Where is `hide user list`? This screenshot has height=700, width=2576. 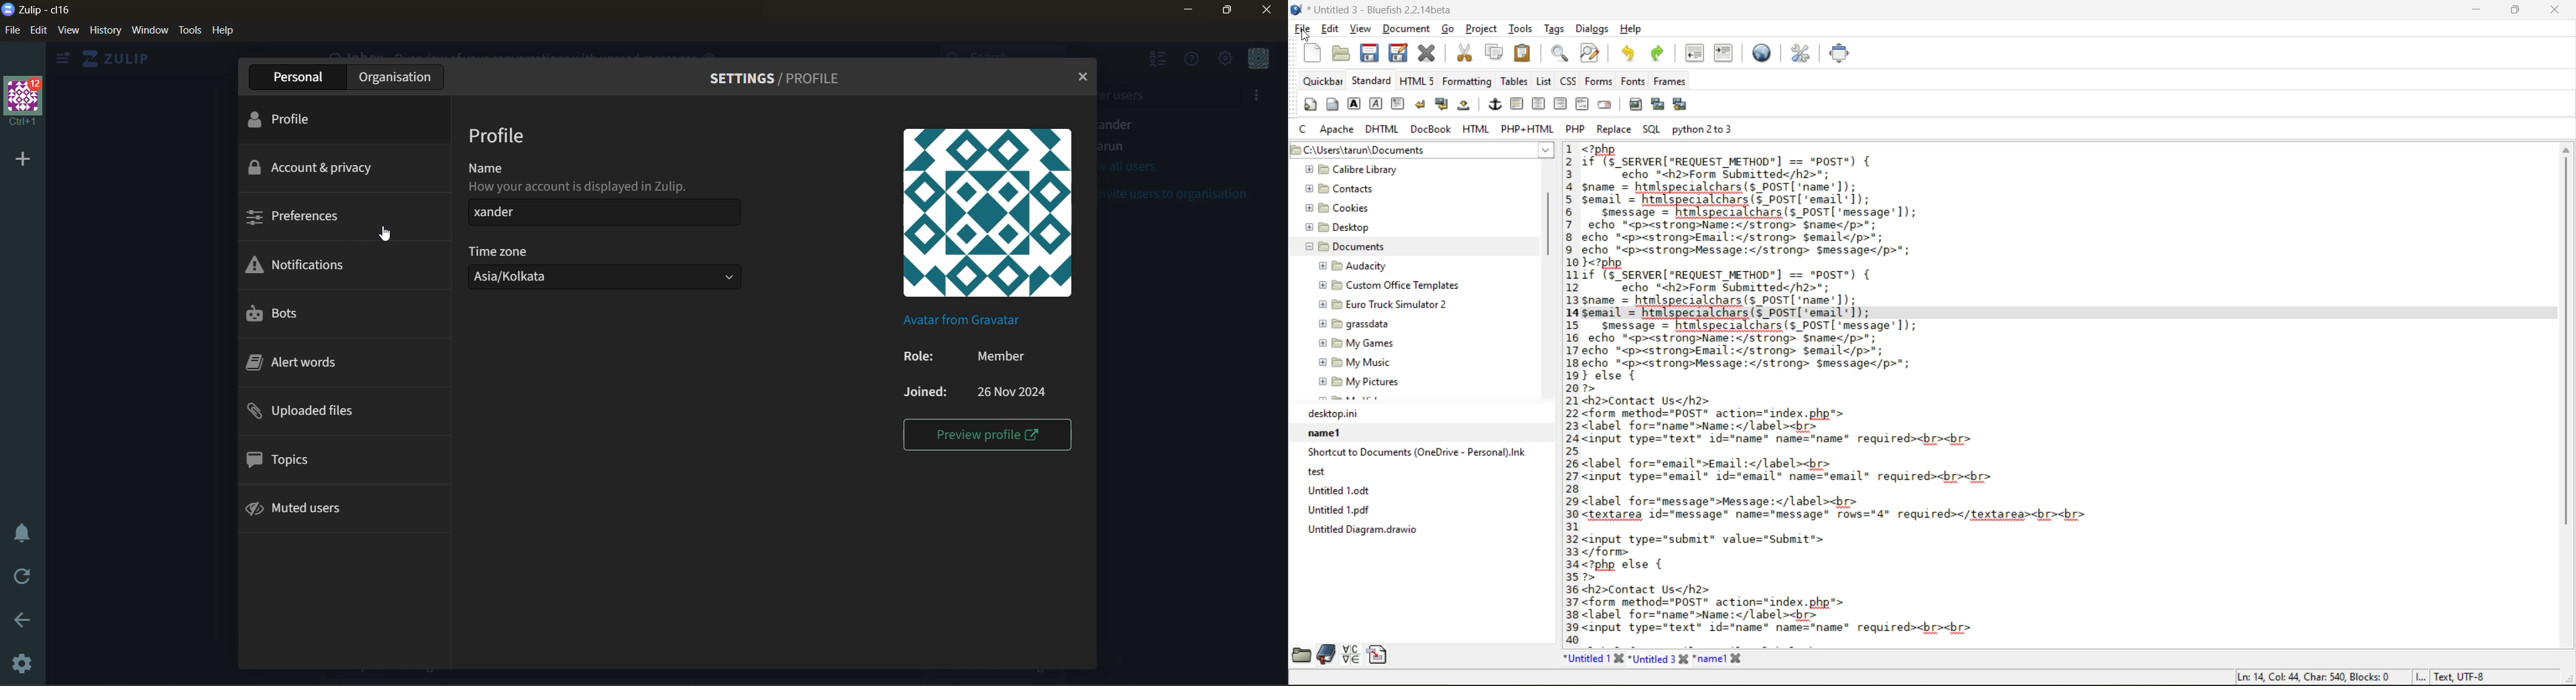
hide user list is located at coordinates (1159, 62).